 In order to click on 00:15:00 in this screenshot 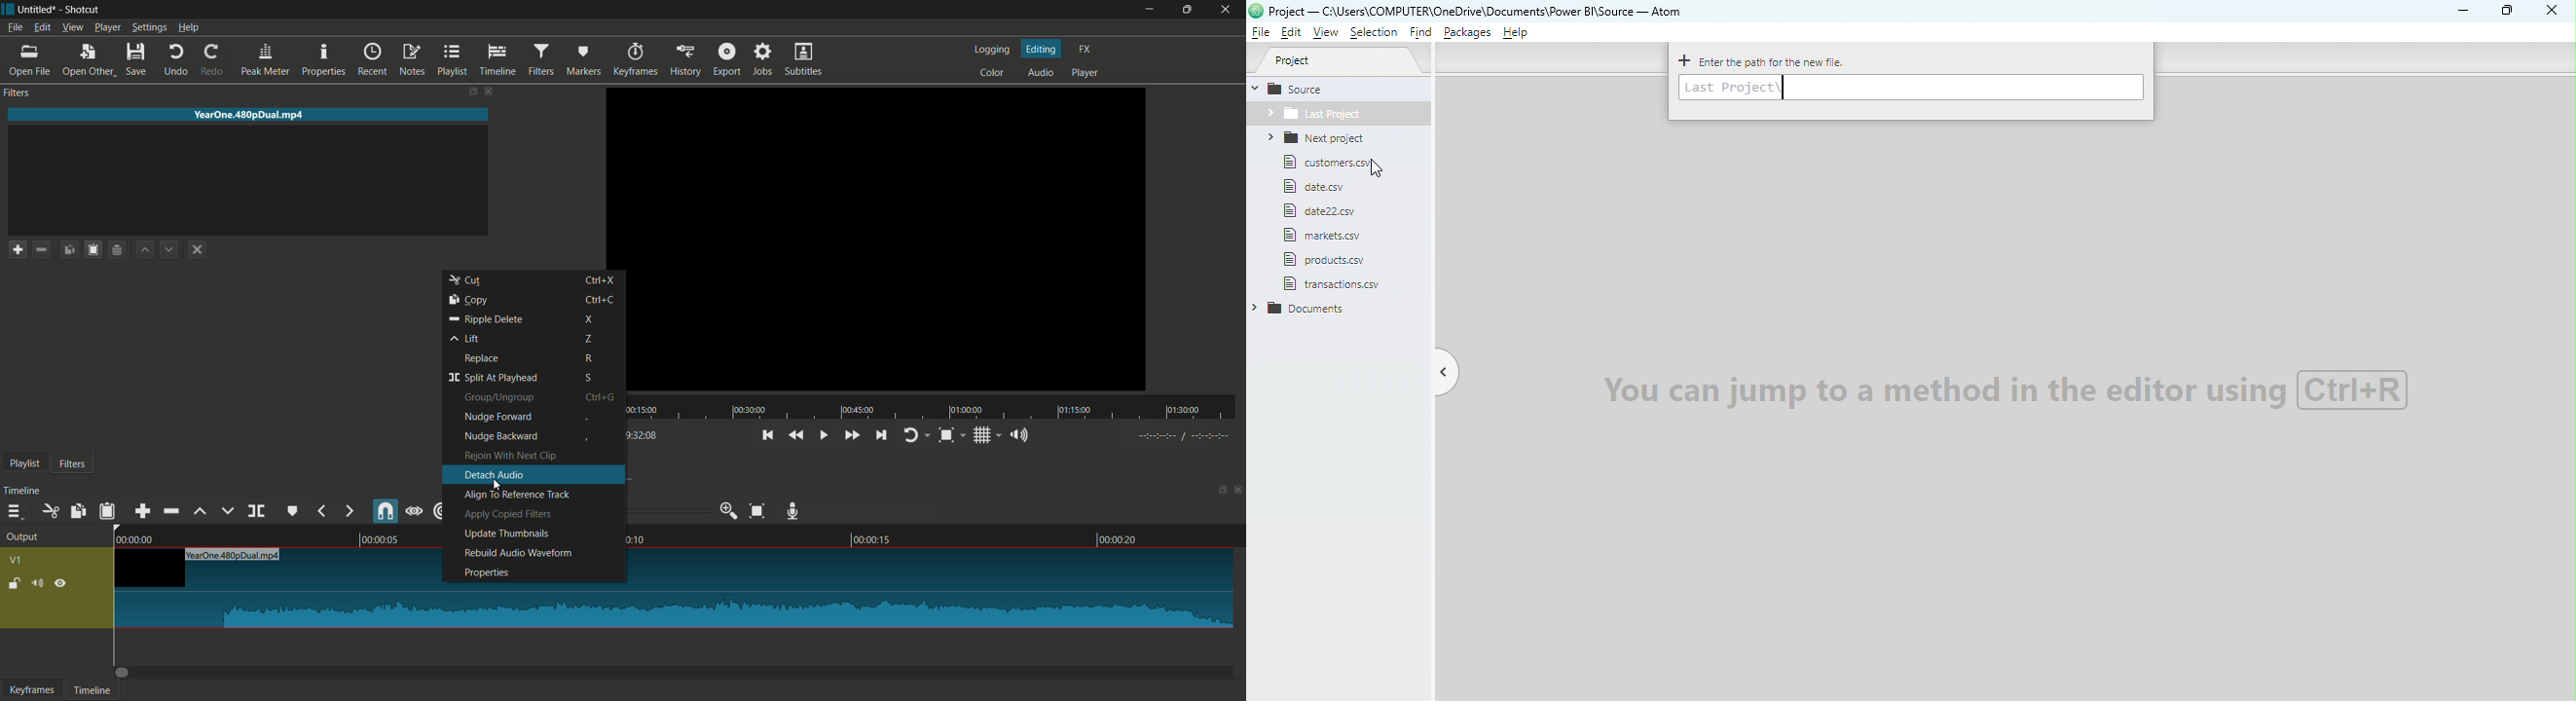, I will do `click(643, 411)`.